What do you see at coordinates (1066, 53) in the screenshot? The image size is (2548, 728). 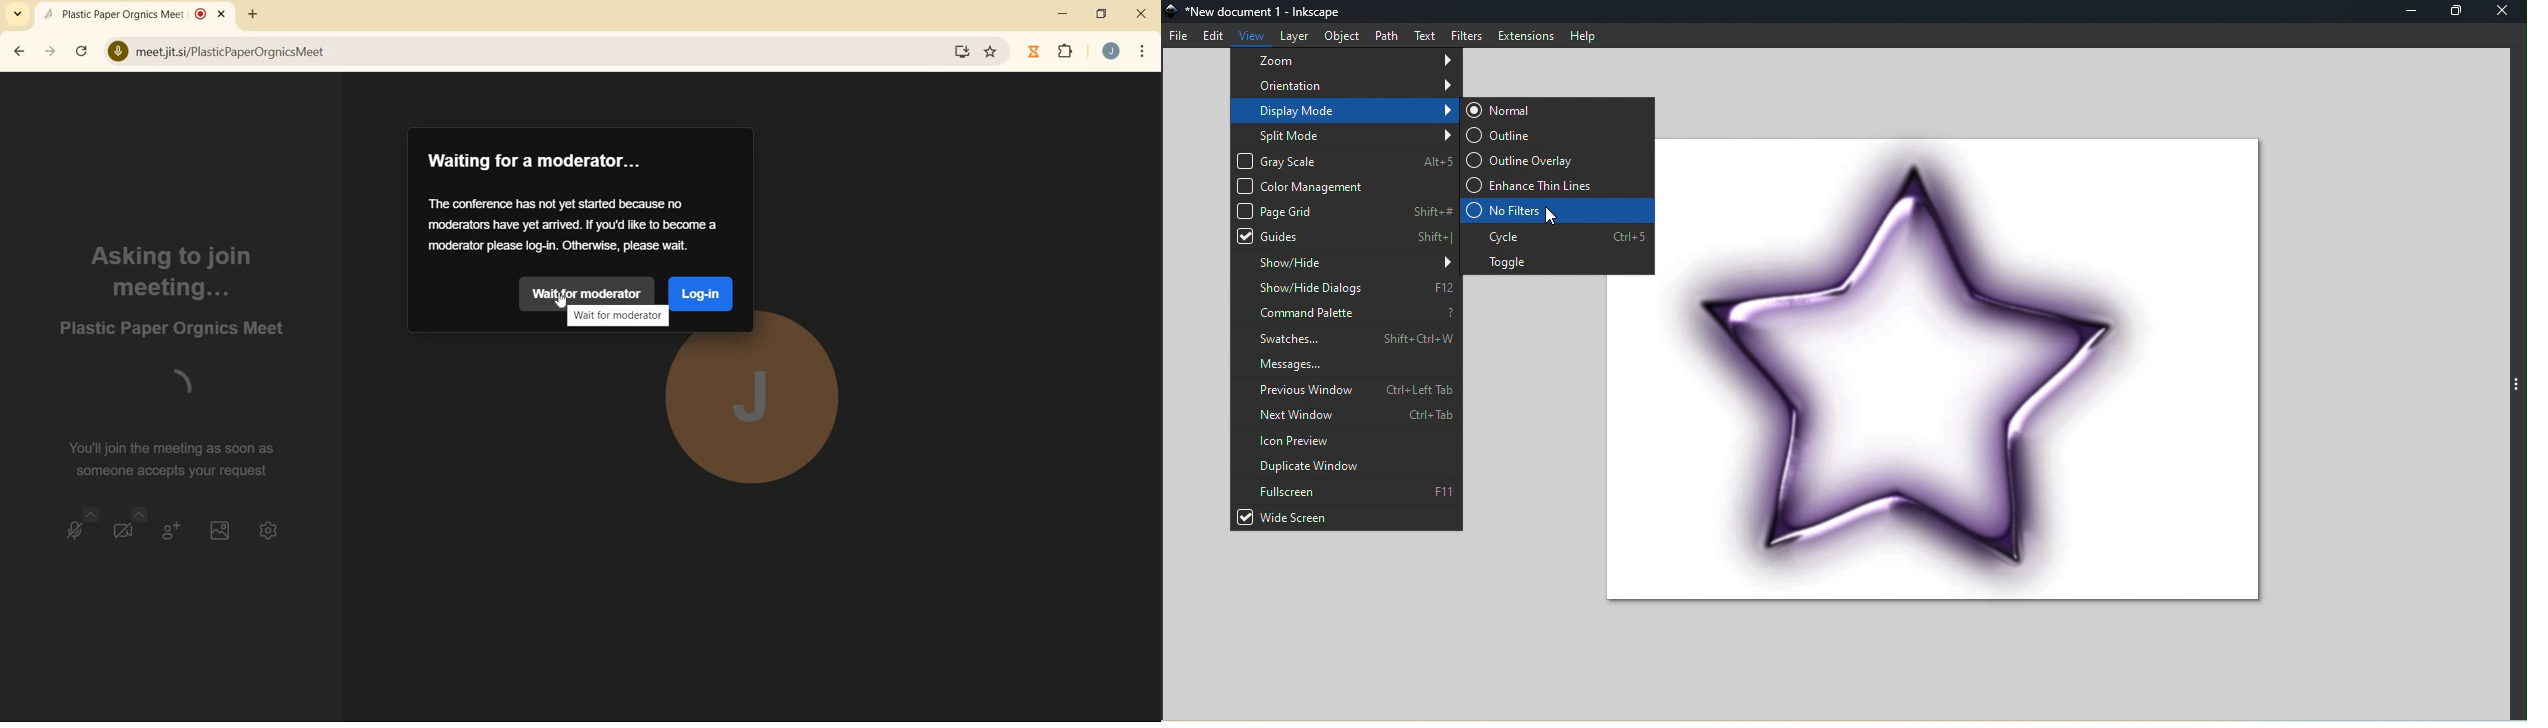 I see `extensions` at bounding box center [1066, 53].